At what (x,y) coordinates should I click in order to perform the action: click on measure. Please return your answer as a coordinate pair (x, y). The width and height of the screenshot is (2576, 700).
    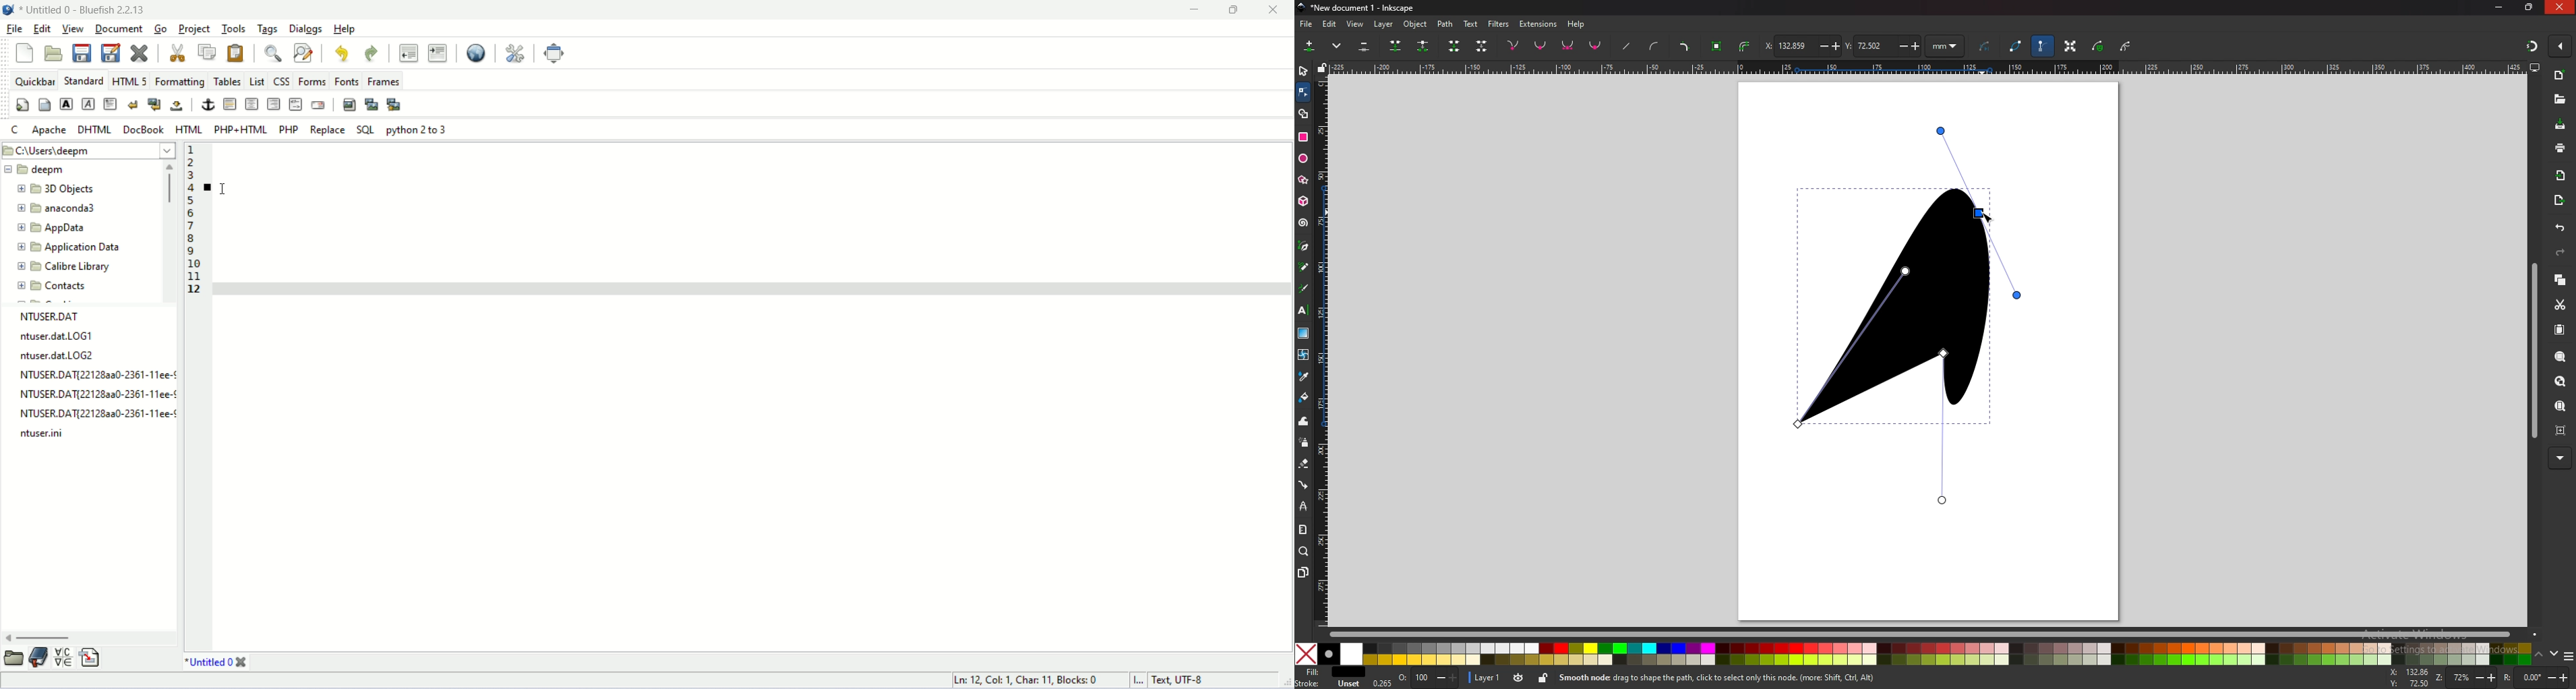
    Looking at the image, I should click on (1303, 529).